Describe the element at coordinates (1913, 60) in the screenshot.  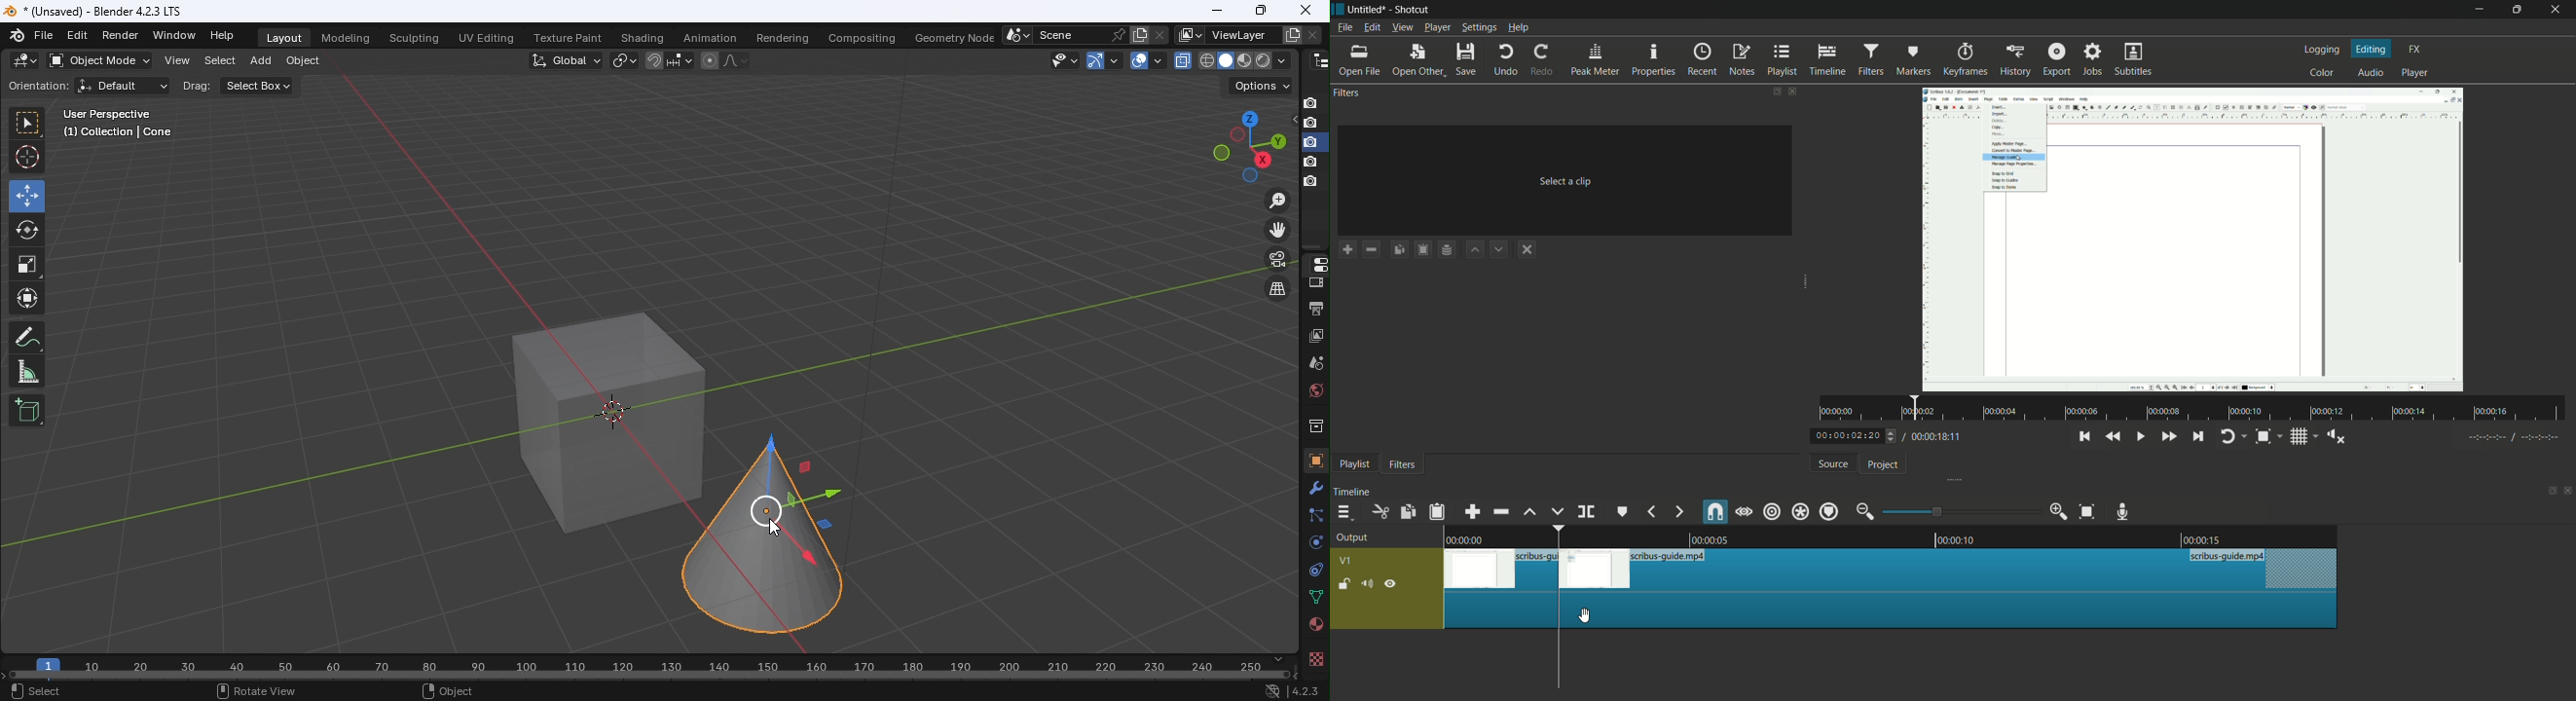
I see `markers` at that location.